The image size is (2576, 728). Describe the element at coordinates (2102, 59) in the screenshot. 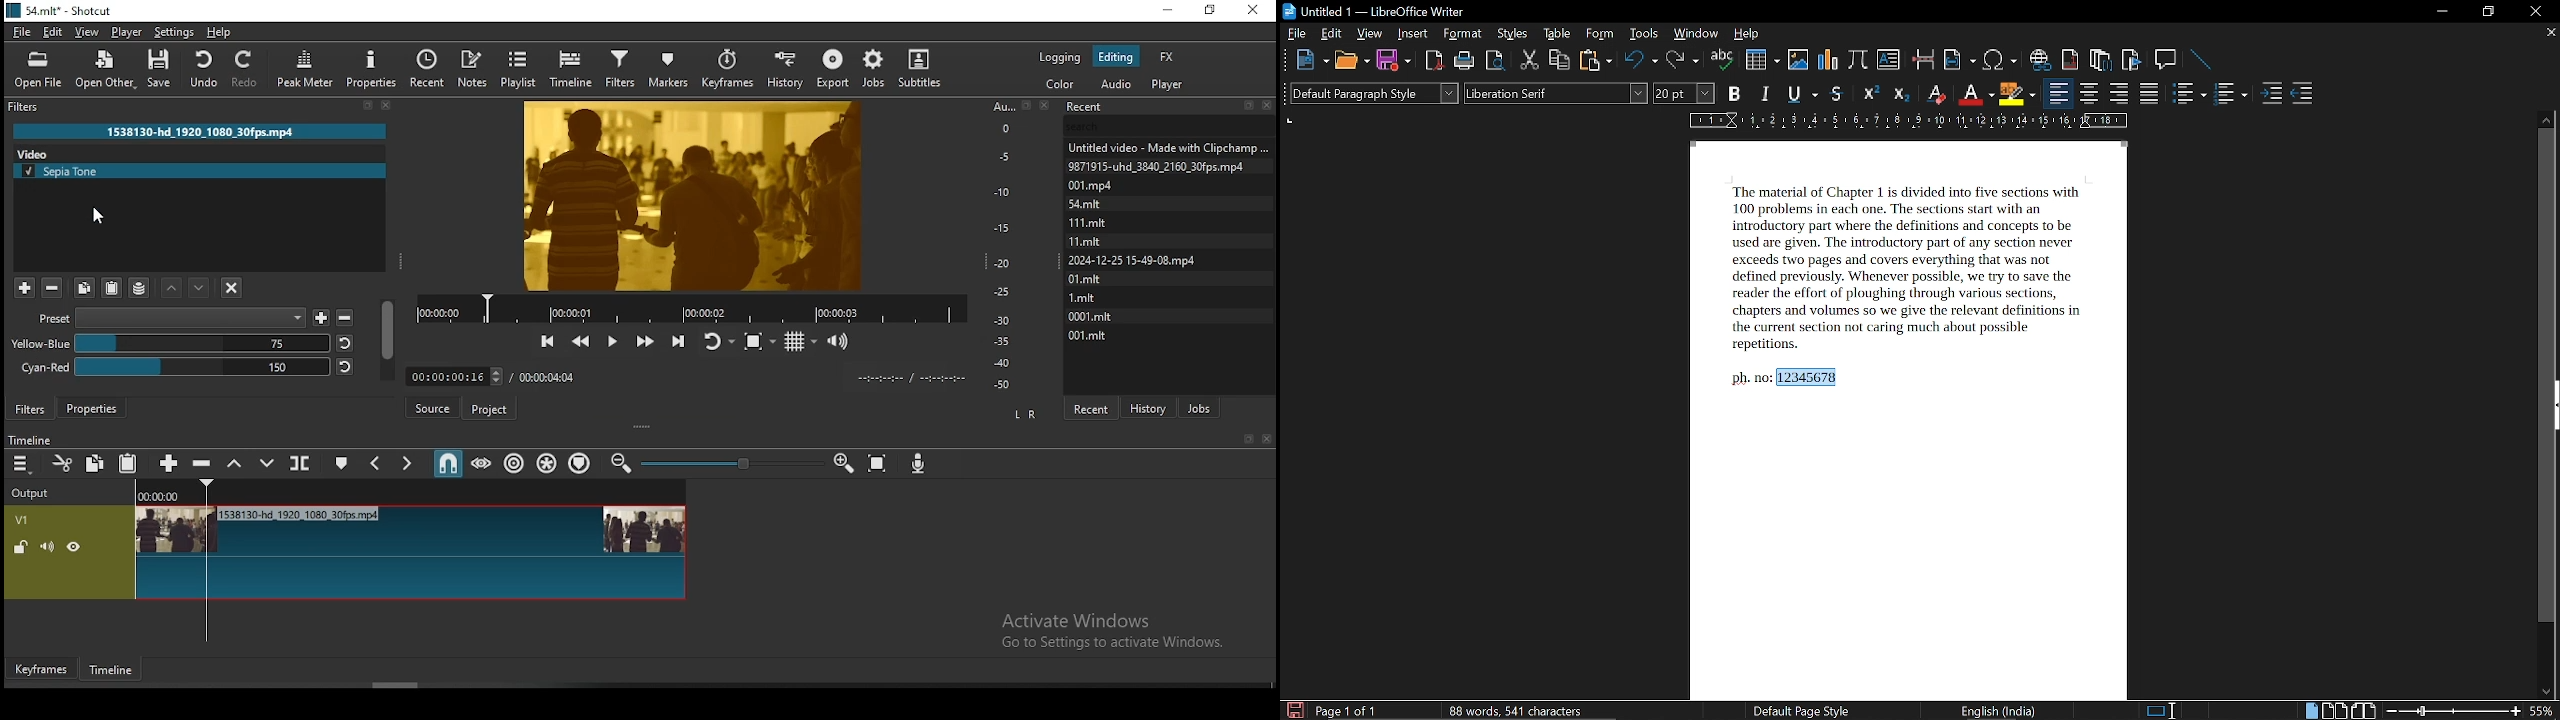

I see `insert endnote` at that location.